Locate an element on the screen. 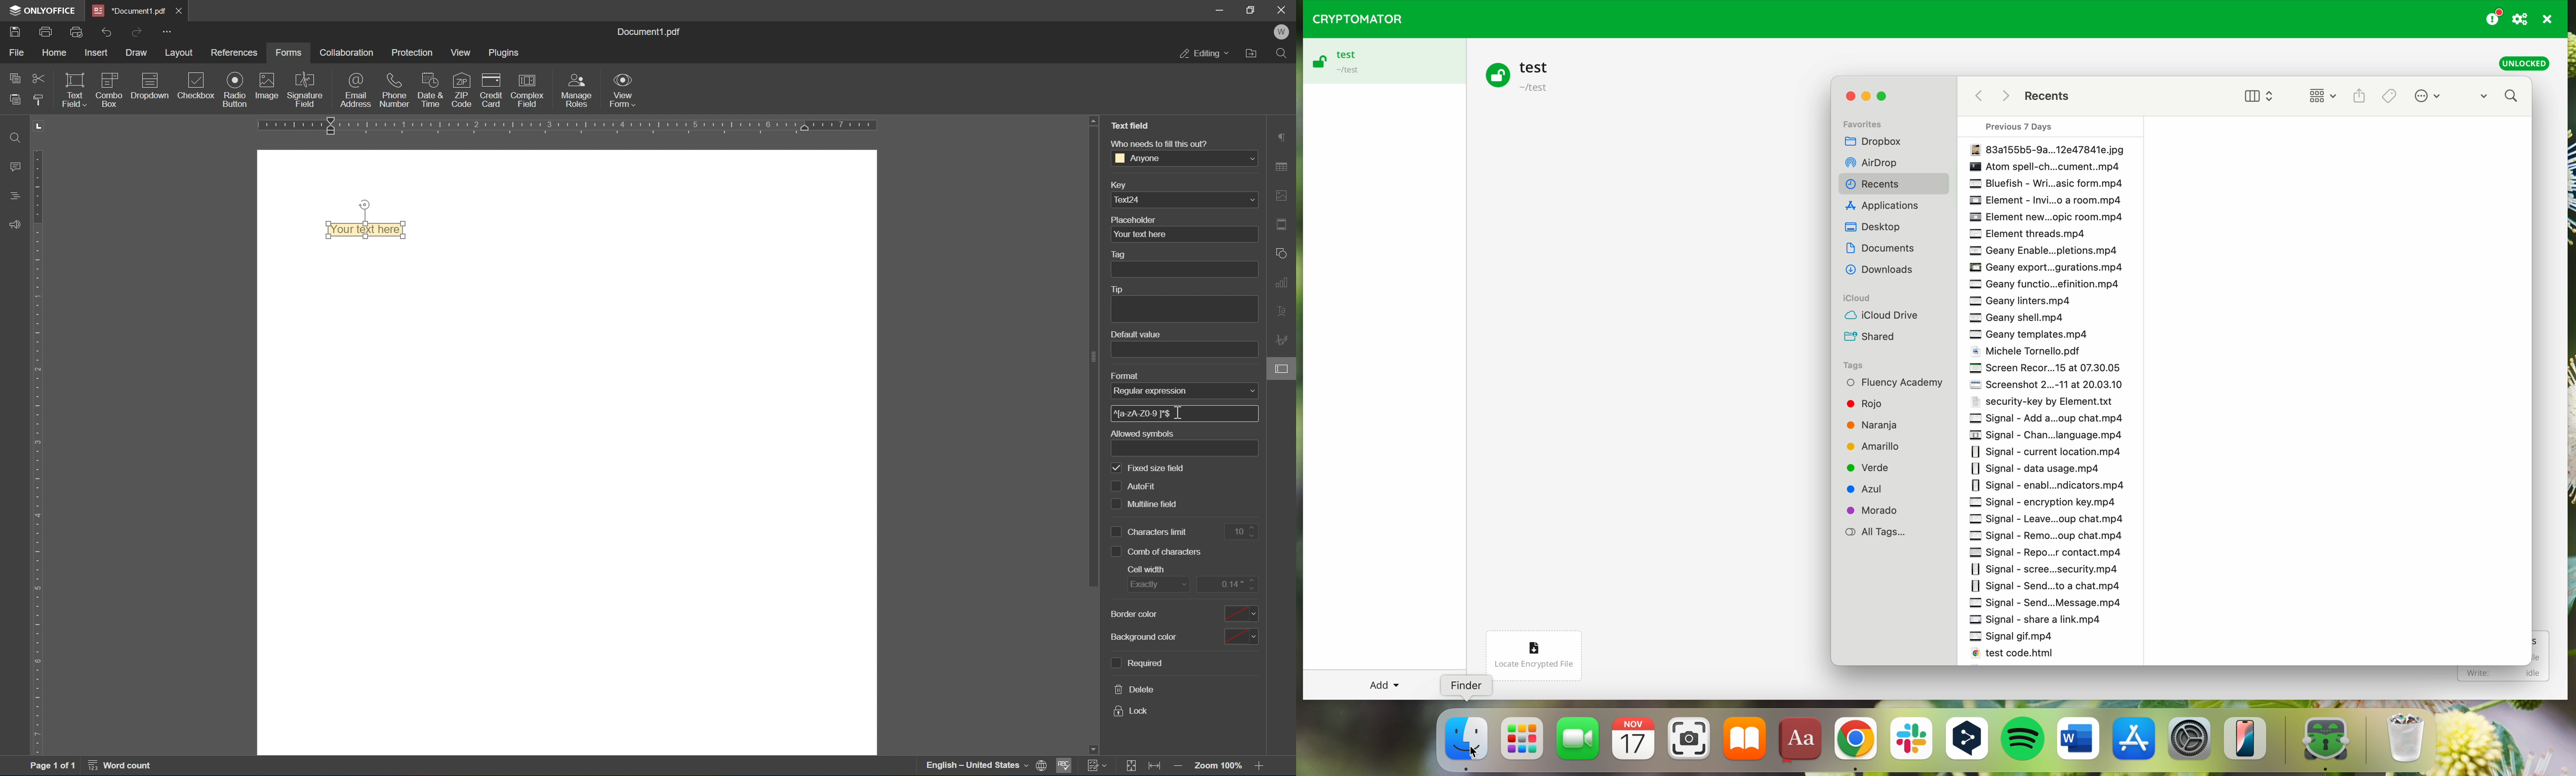 This screenshot has width=2576, height=784. scroll down is located at coordinates (1092, 749).